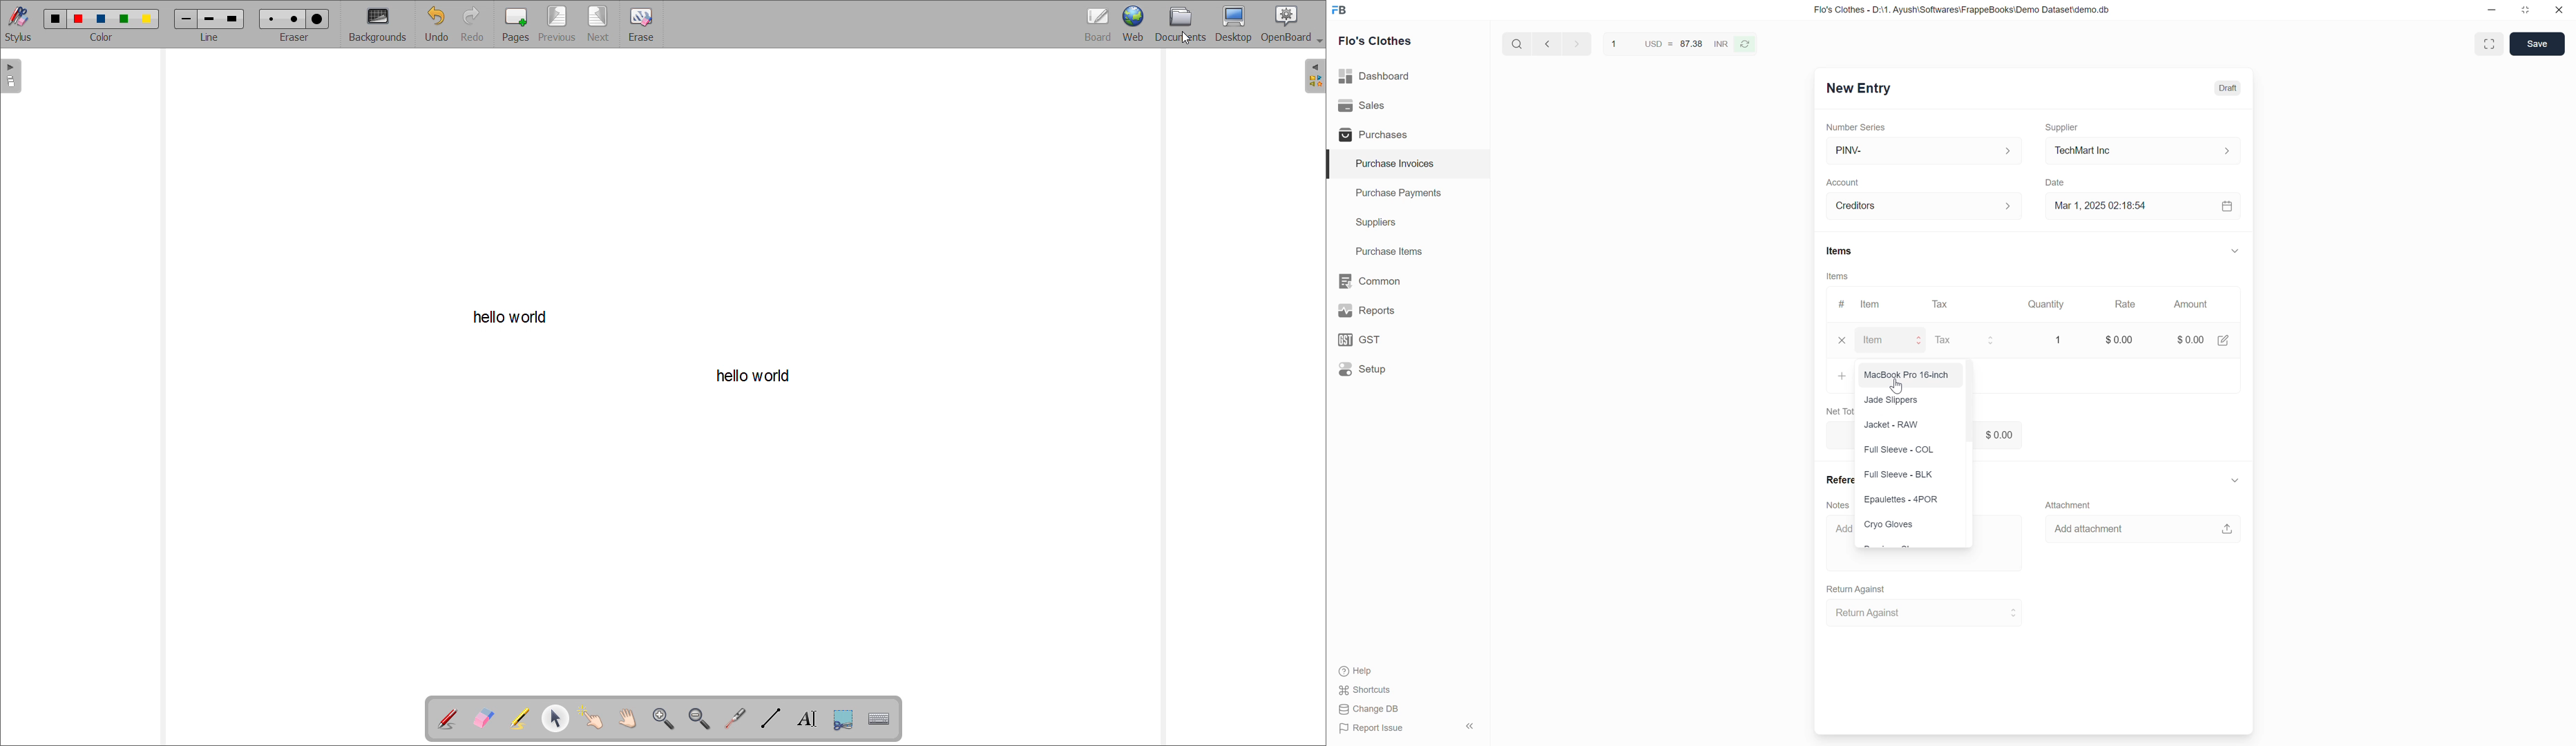 This screenshot has height=756, width=2576. What do you see at coordinates (1517, 43) in the screenshot?
I see `Search` at bounding box center [1517, 43].